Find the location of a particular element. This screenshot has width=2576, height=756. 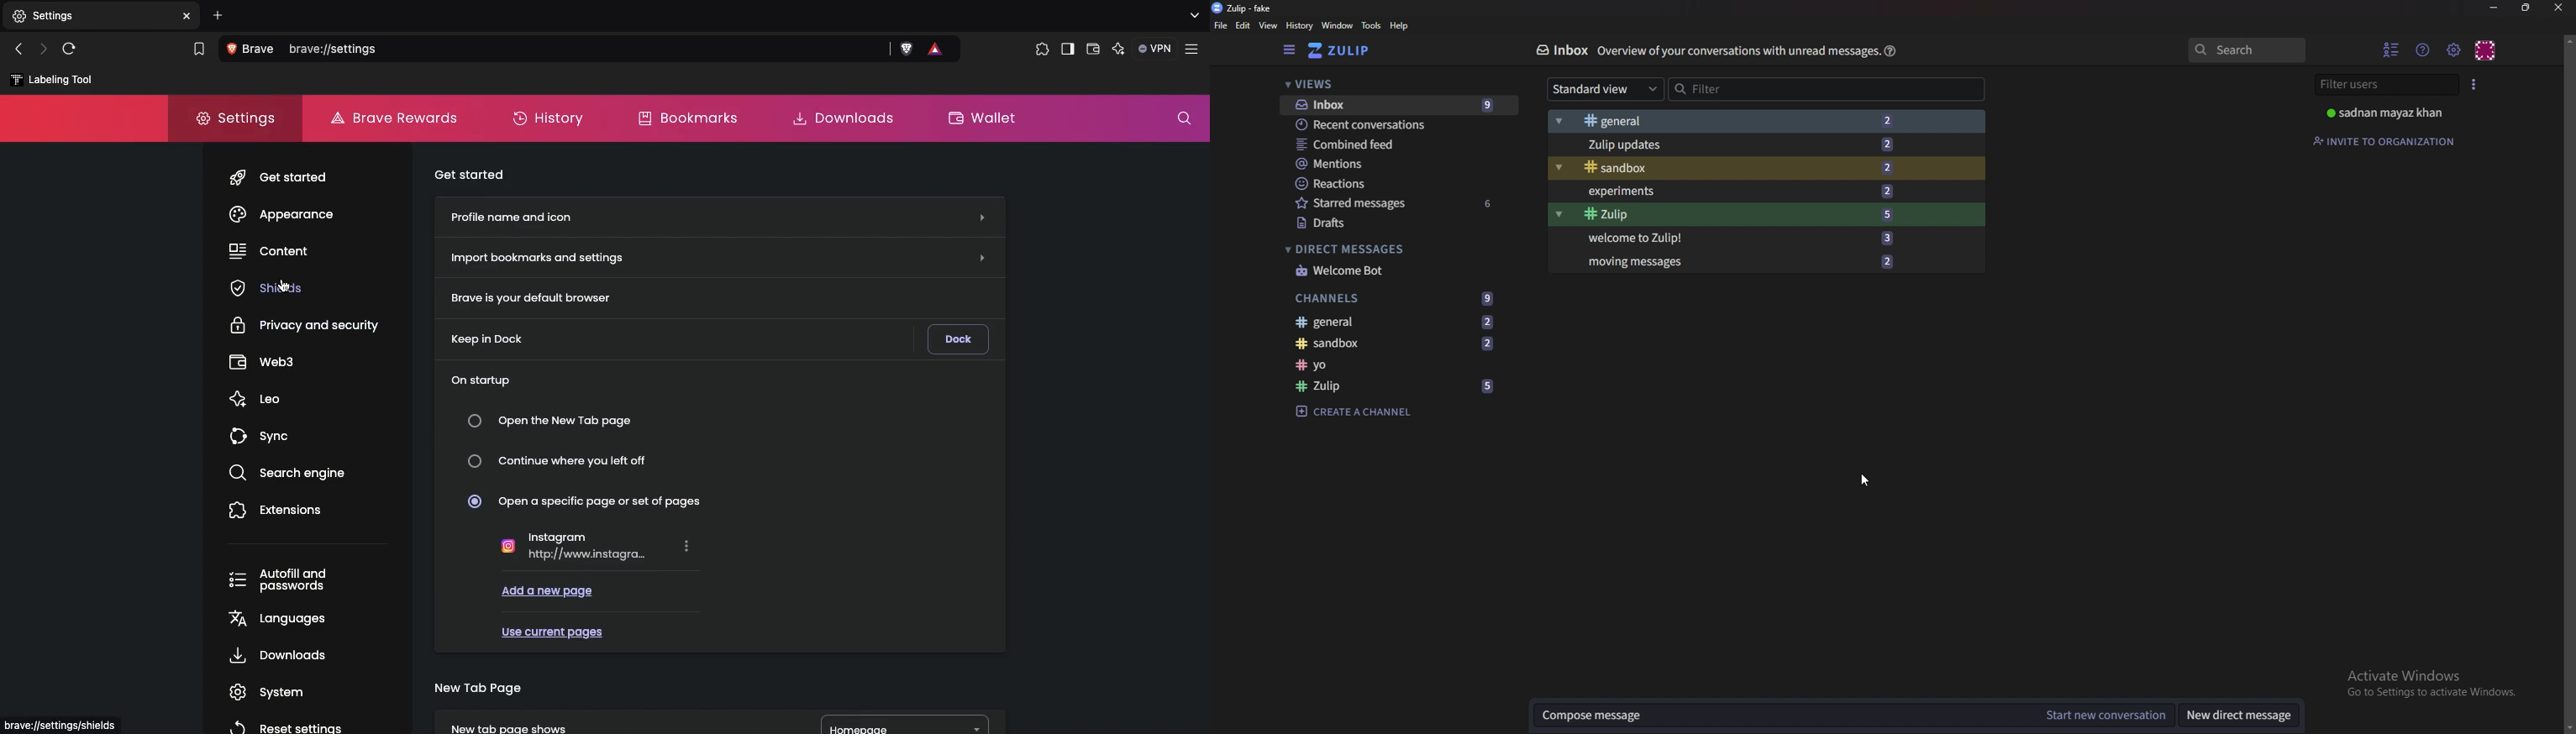

help is located at coordinates (1892, 50).